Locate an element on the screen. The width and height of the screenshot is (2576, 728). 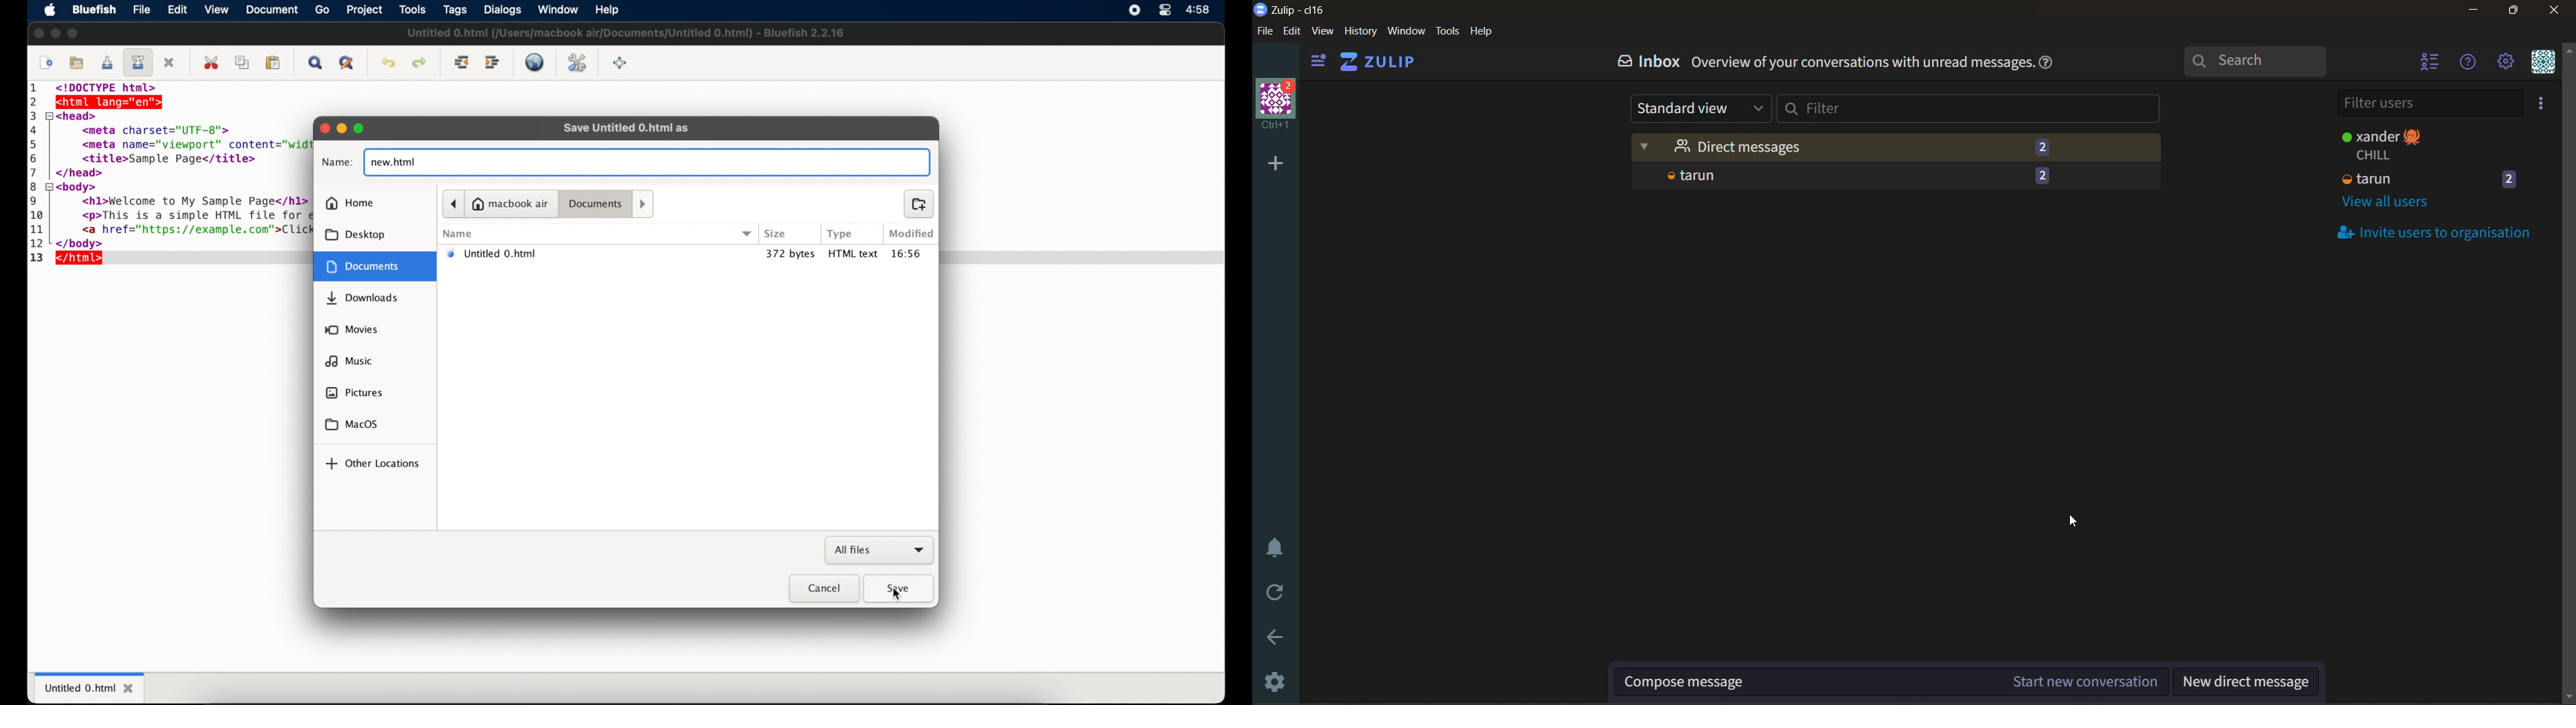
12 is located at coordinates (38, 243).